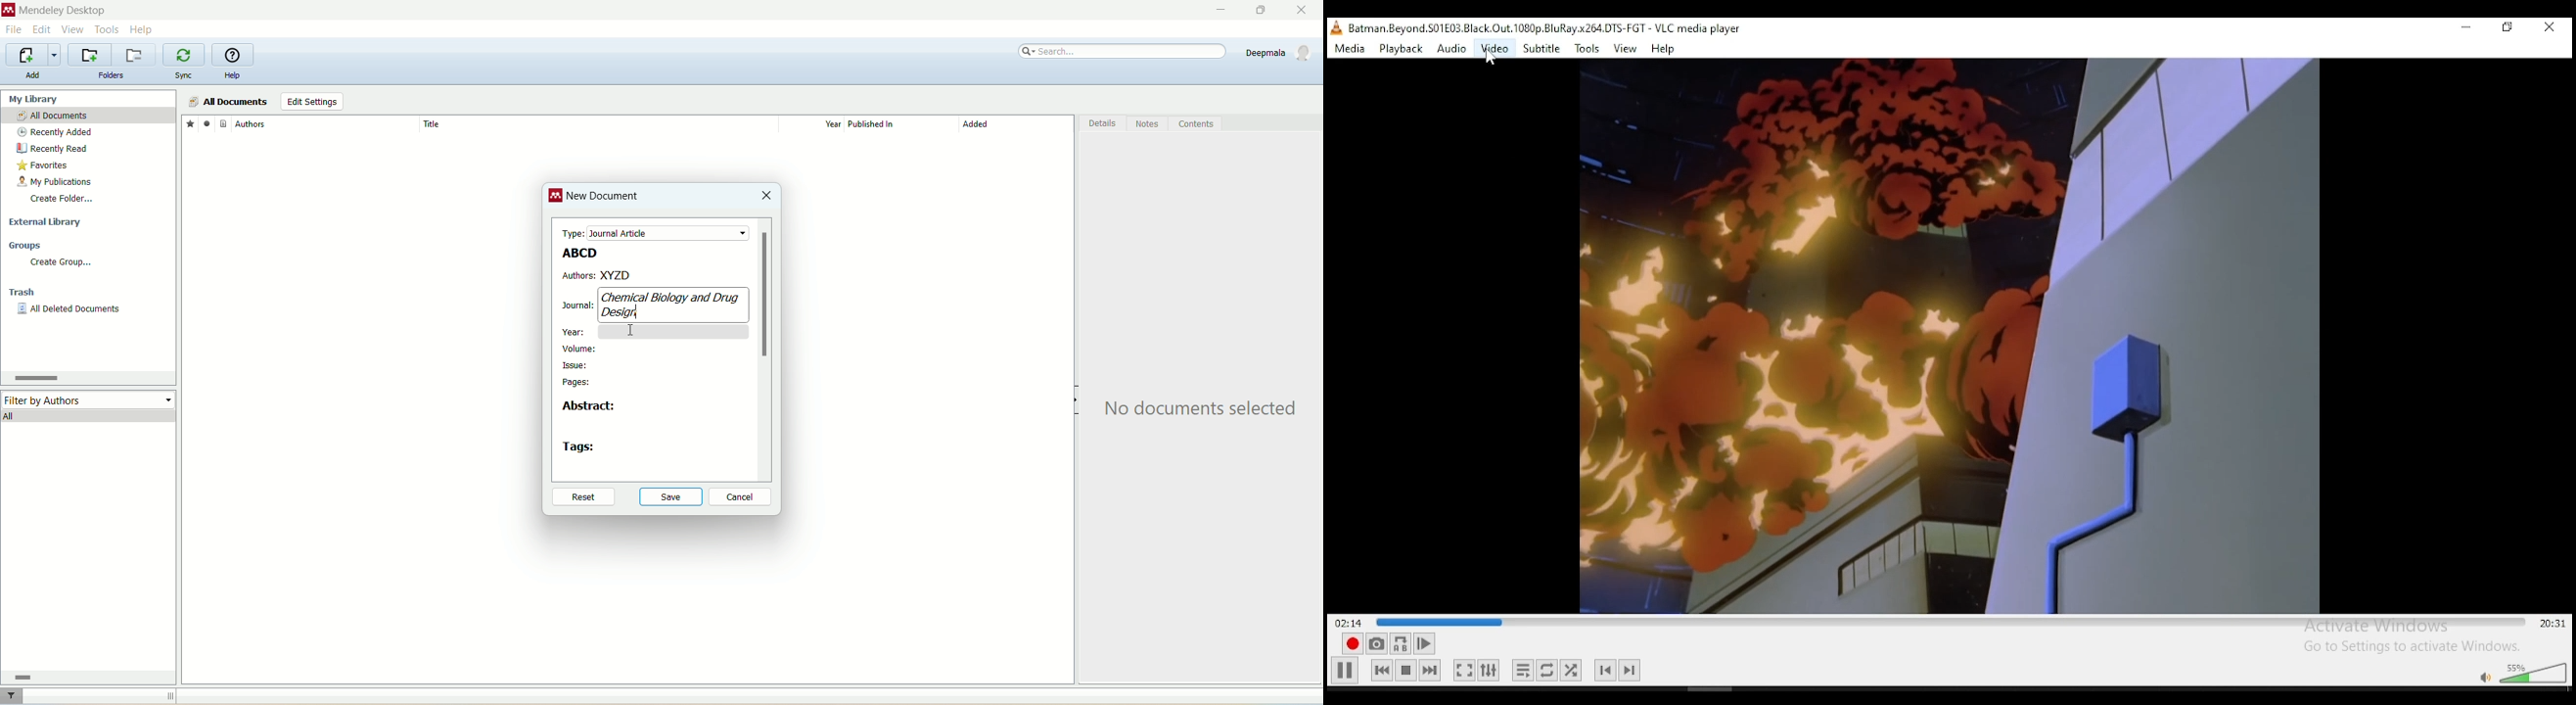 The width and height of the screenshot is (2576, 728). What do you see at coordinates (1548, 670) in the screenshot?
I see `click to select between loop all, loop on, and no loop` at bounding box center [1548, 670].